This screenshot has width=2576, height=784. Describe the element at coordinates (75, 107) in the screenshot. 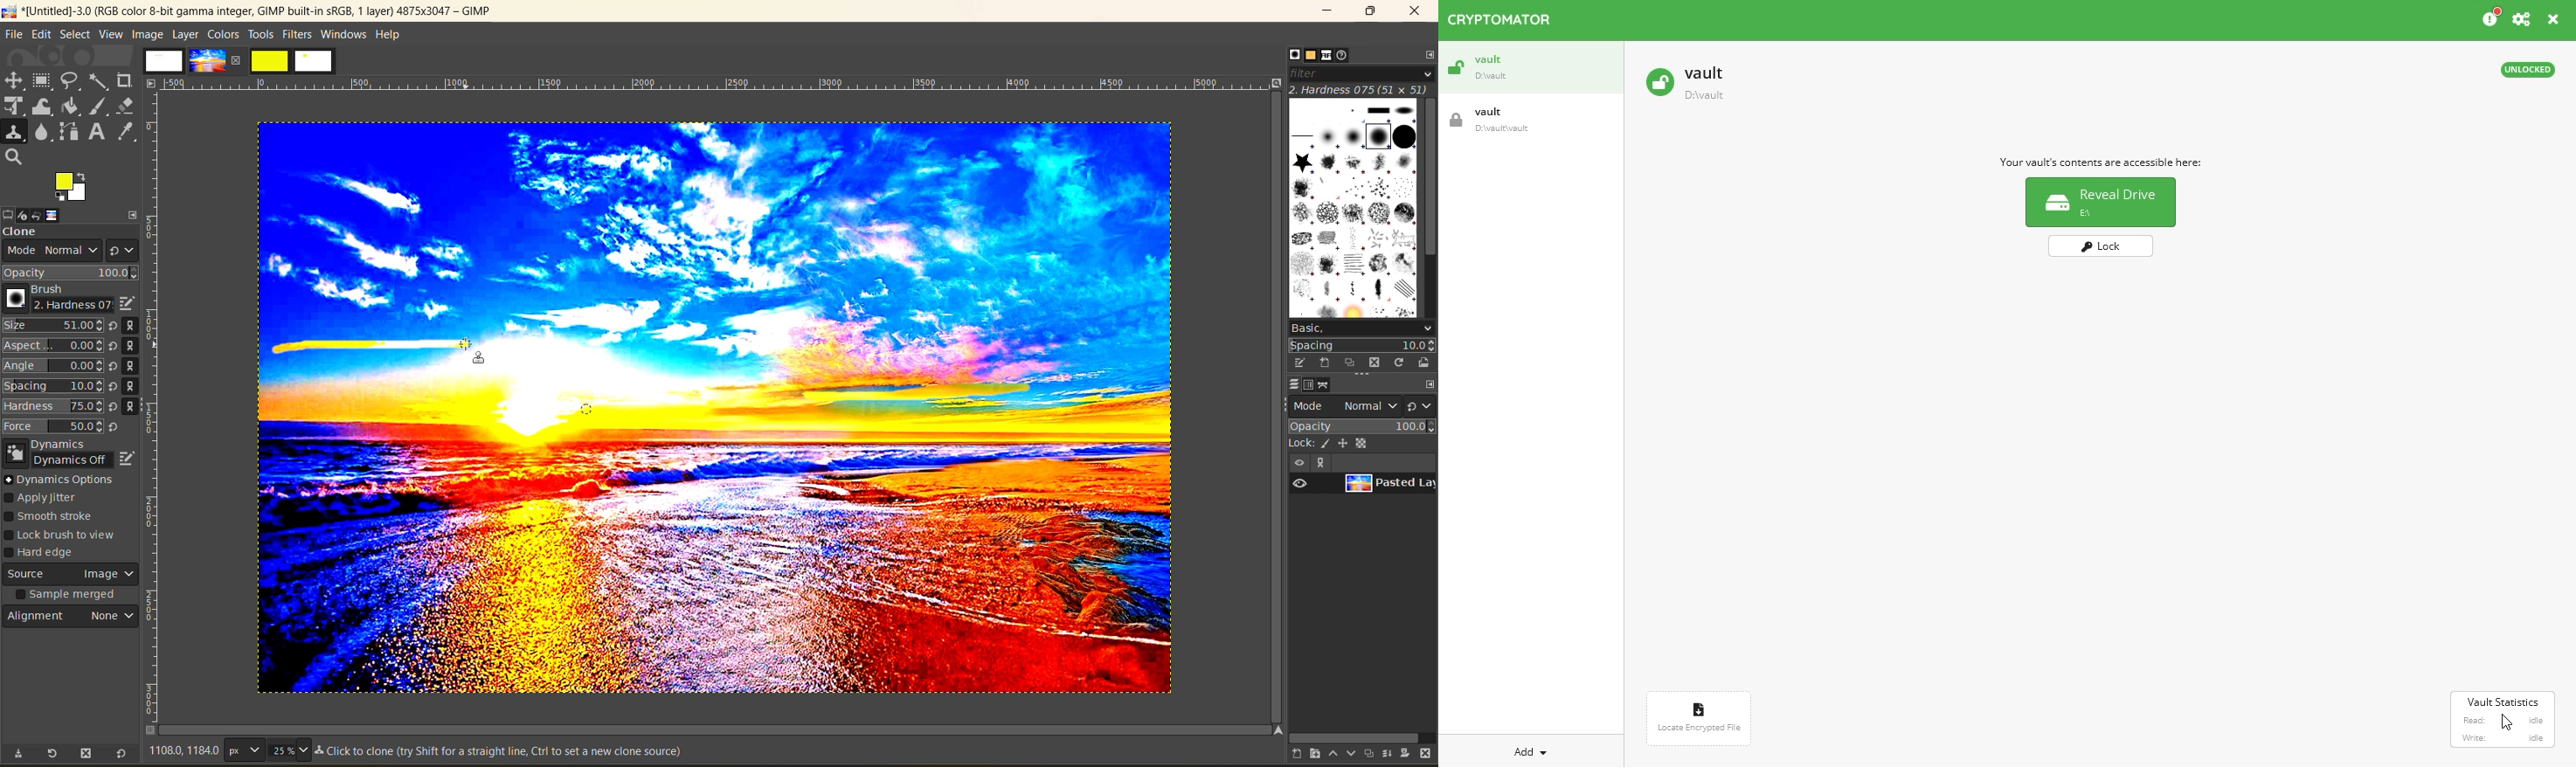

I see `paint bucket ` at that location.